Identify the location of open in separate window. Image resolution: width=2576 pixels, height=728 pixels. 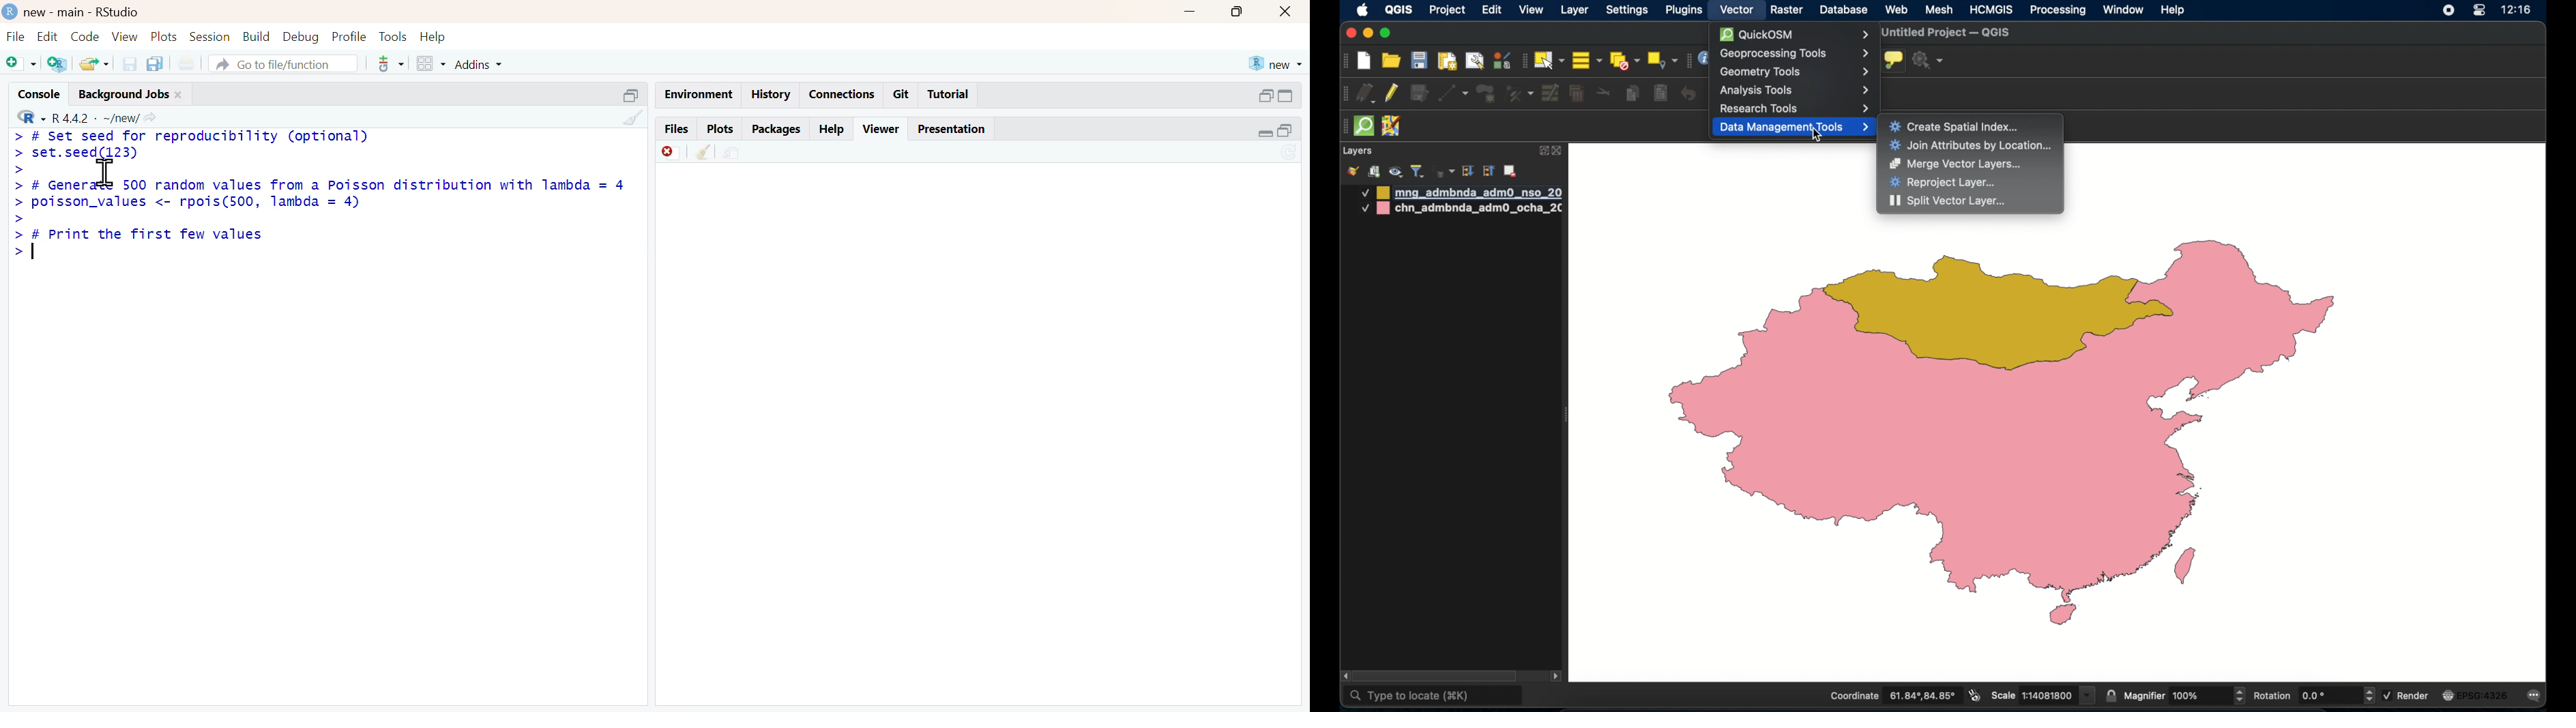
(1285, 130).